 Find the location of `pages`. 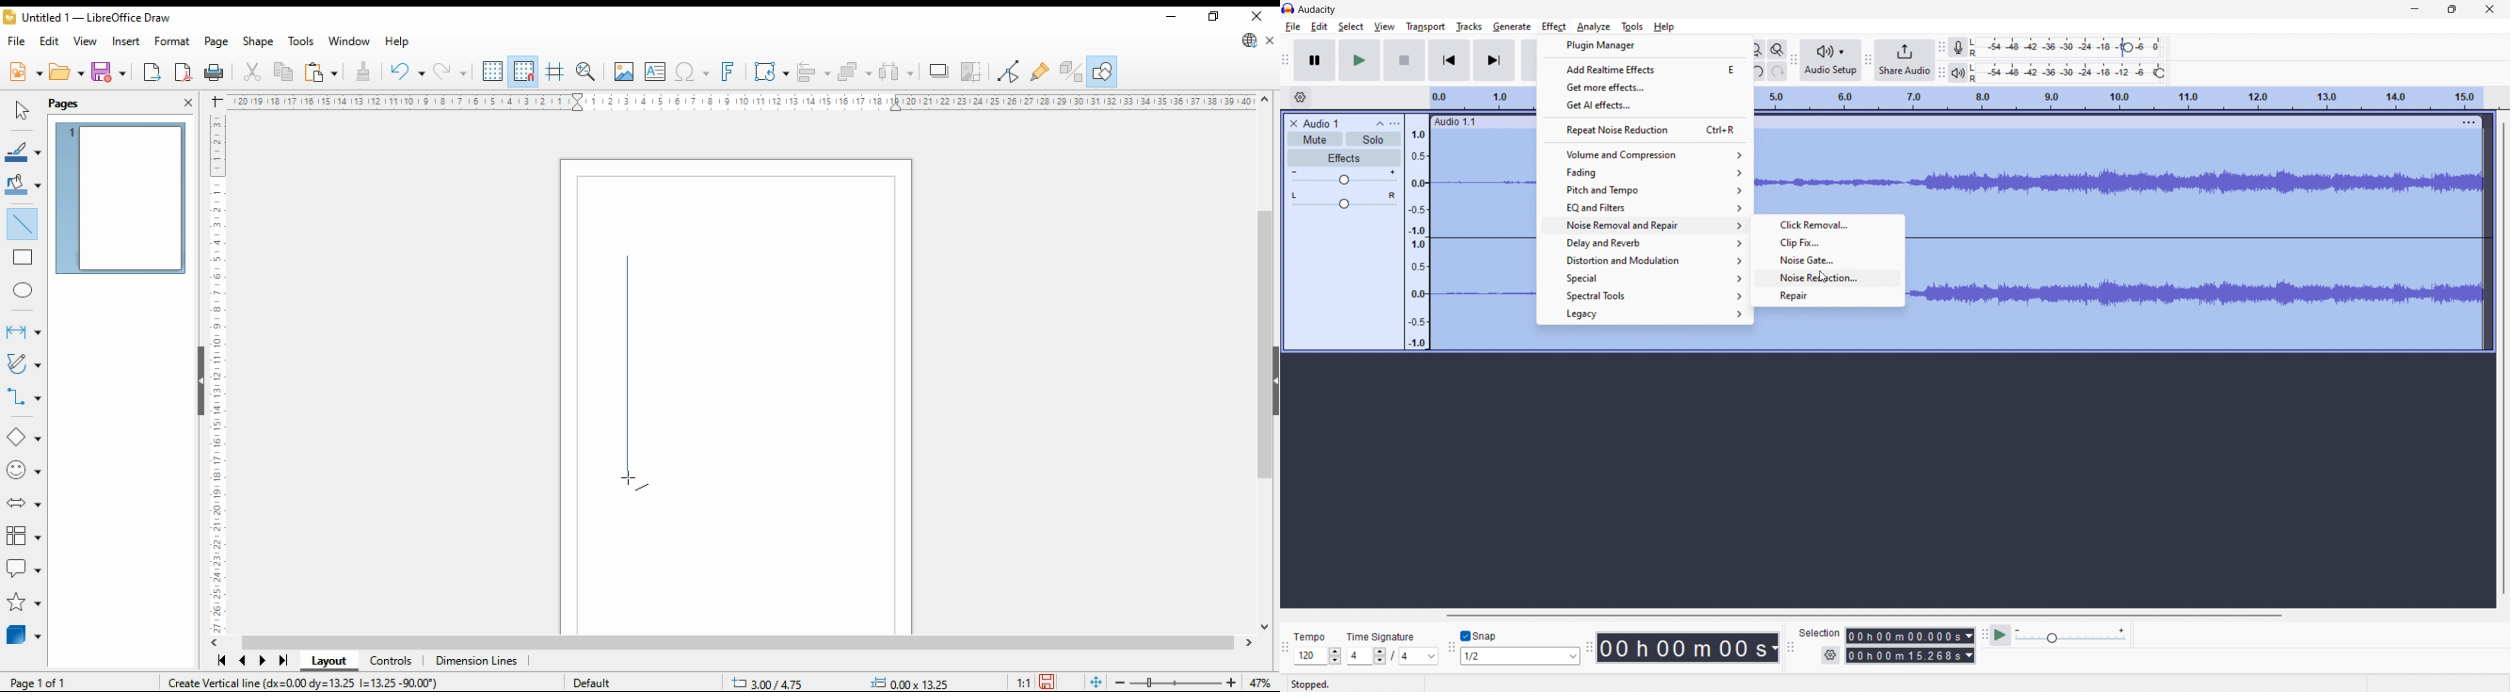

pages is located at coordinates (82, 102).